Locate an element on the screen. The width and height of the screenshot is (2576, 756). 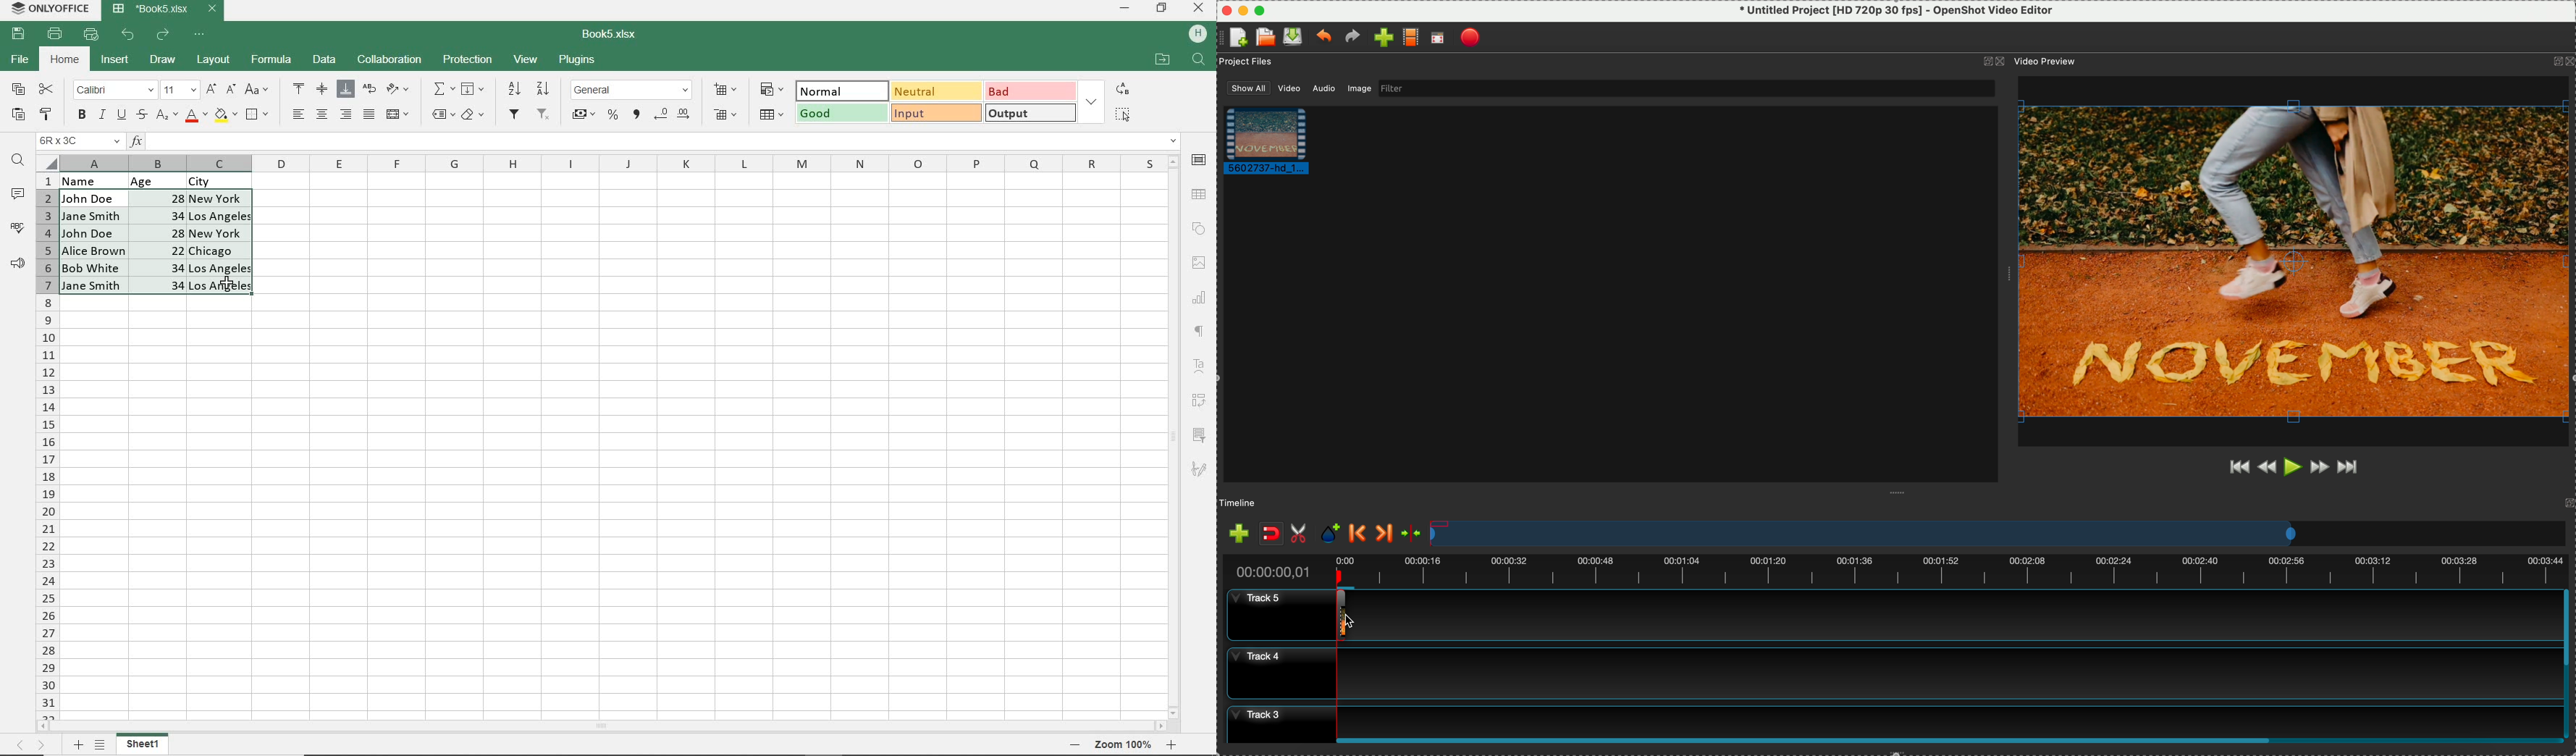
FILTER is located at coordinates (515, 114).